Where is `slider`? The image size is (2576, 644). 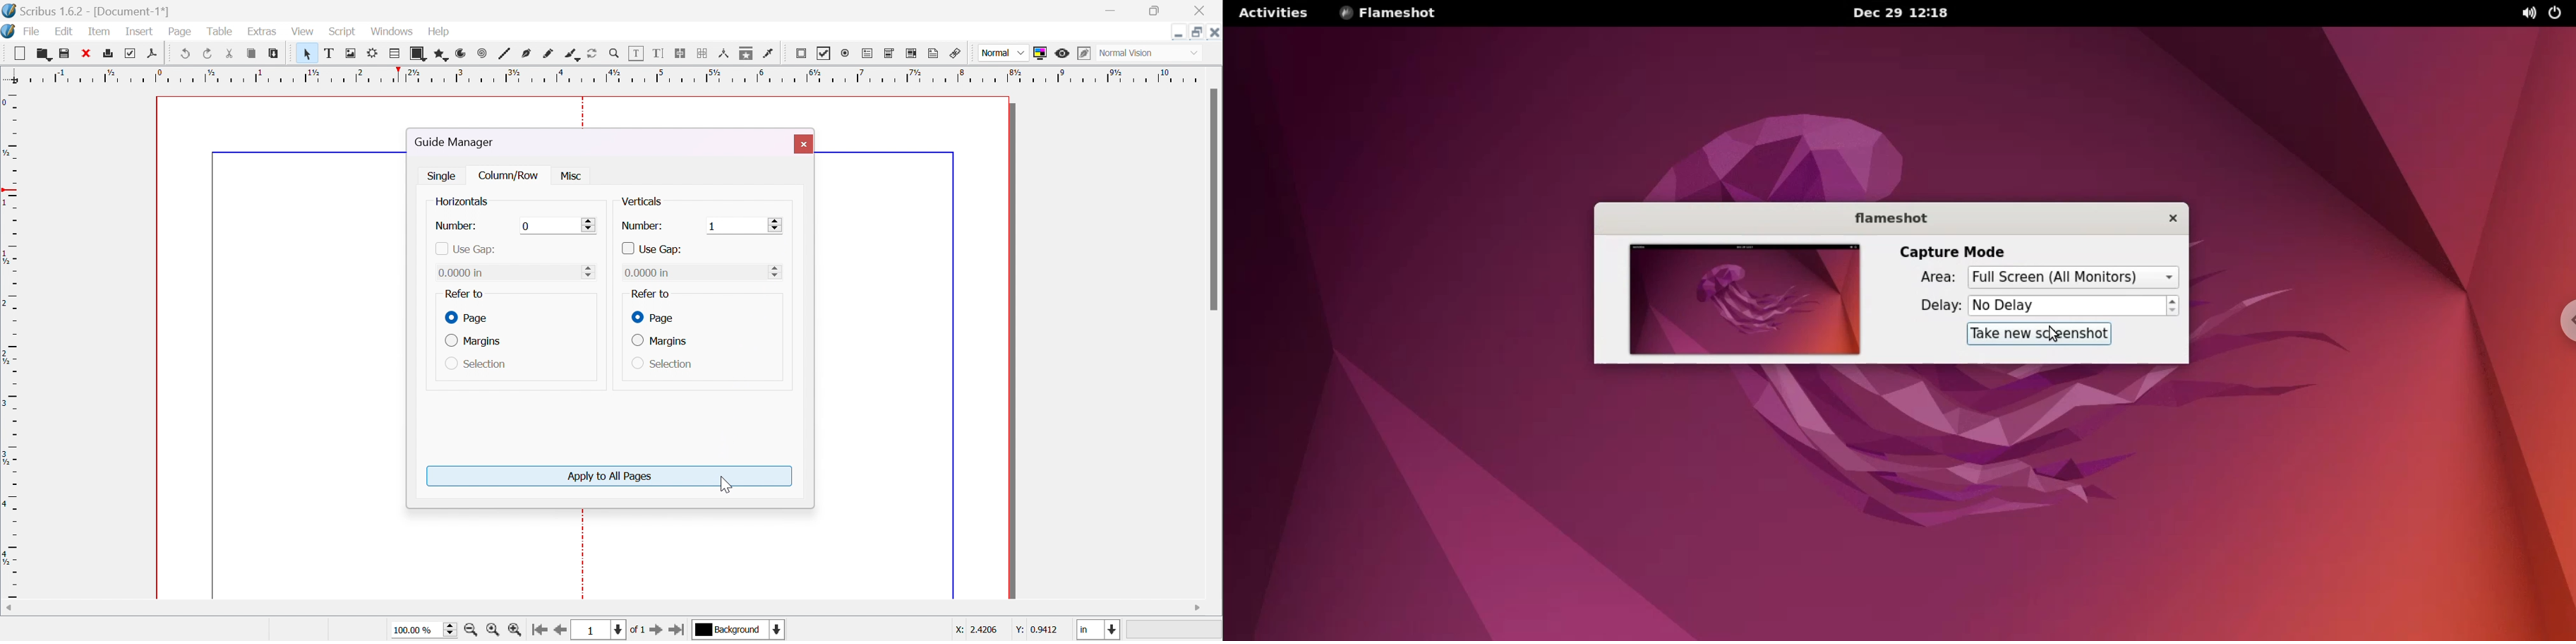
slider is located at coordinates (776, 225).